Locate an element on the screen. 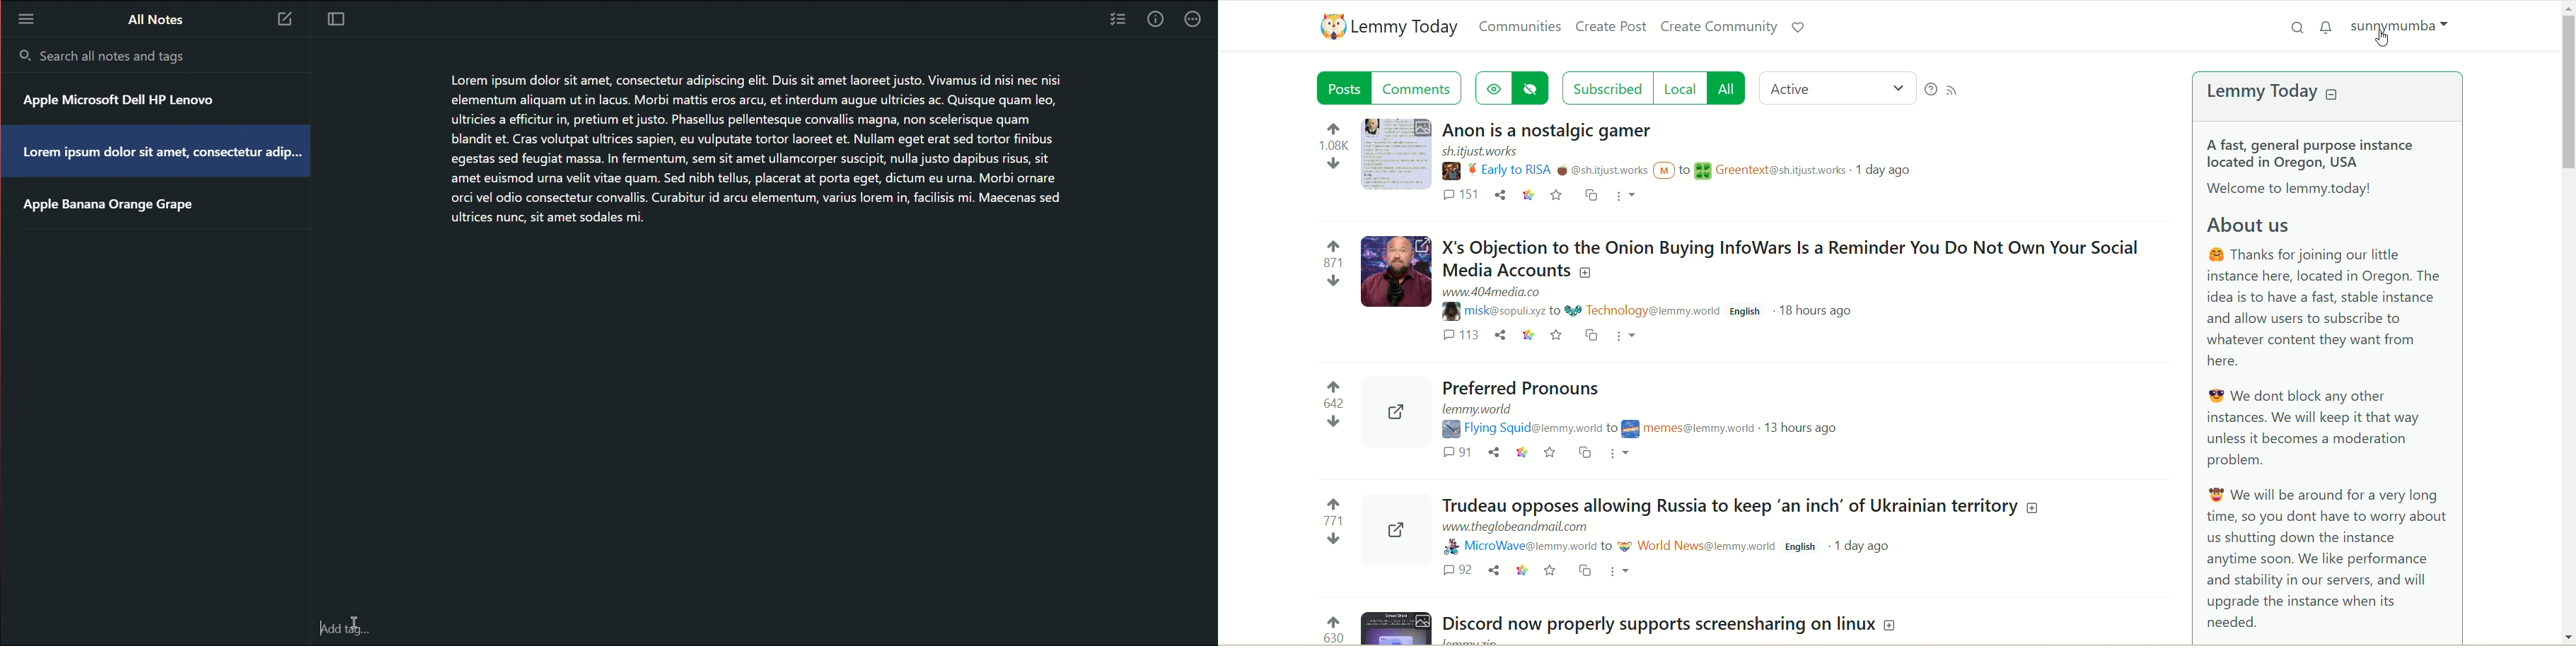  Link is located at coordinates (1525, 454).